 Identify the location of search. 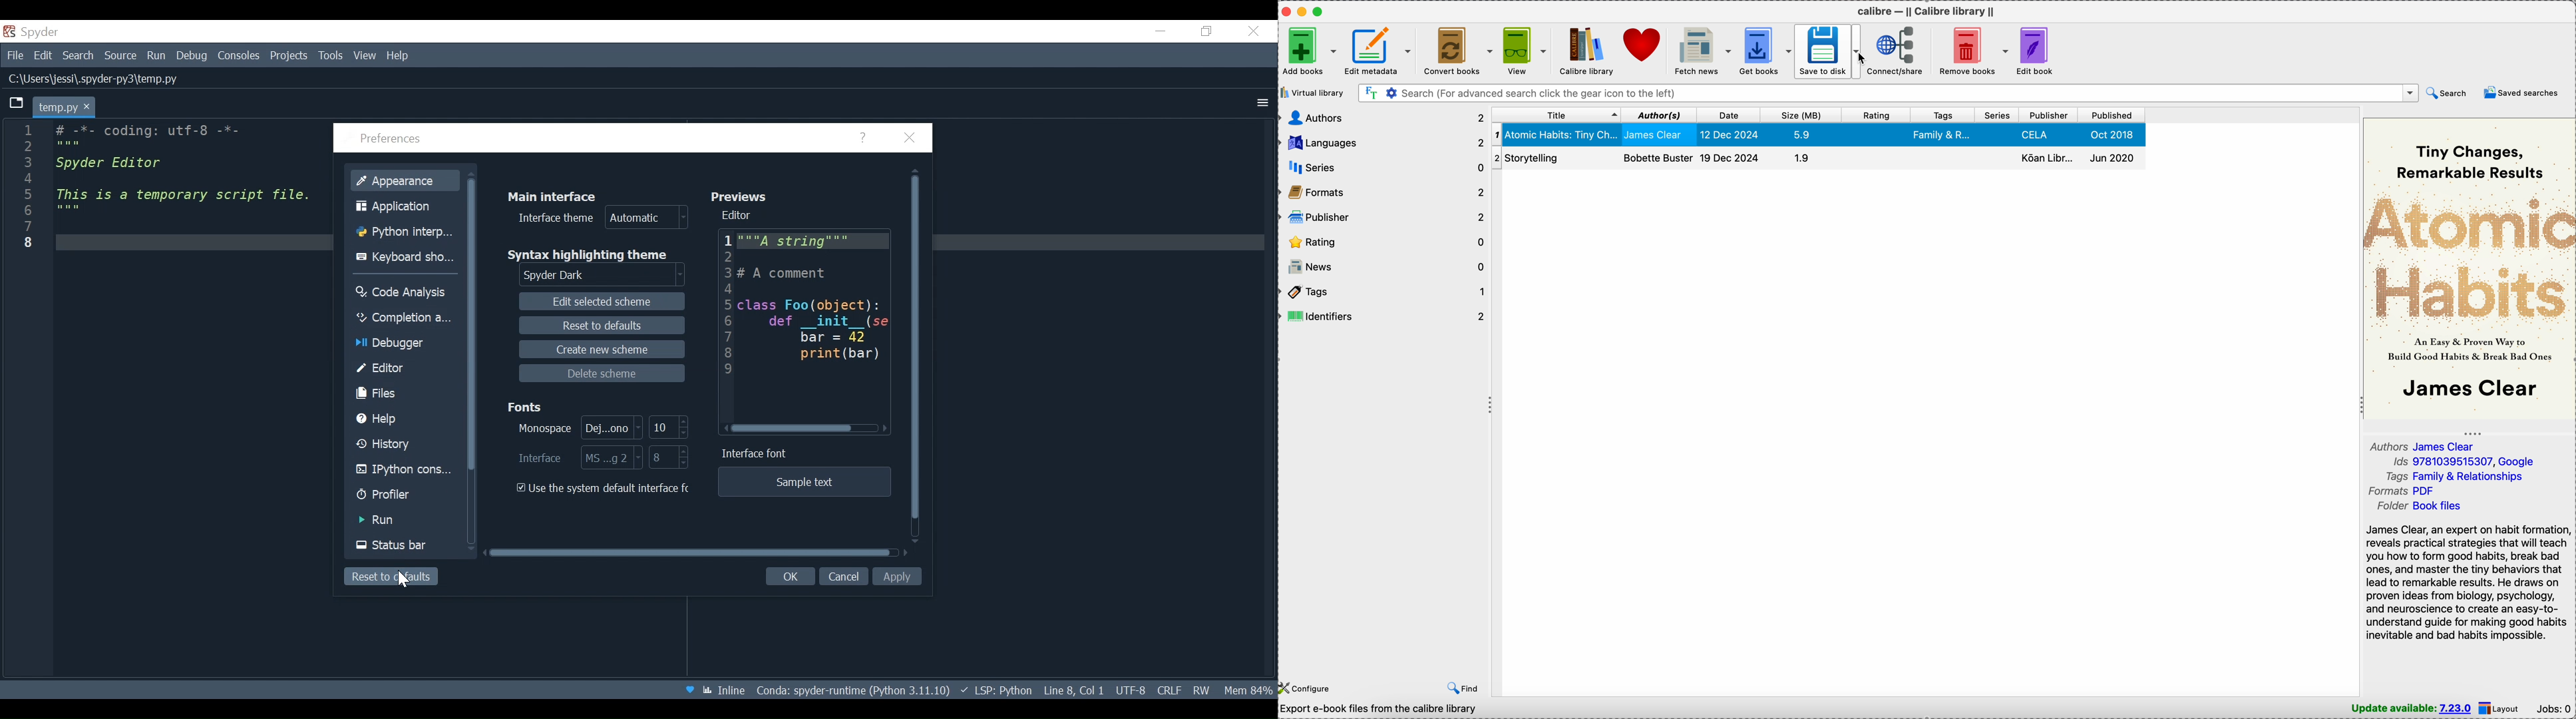
(2446, 93).